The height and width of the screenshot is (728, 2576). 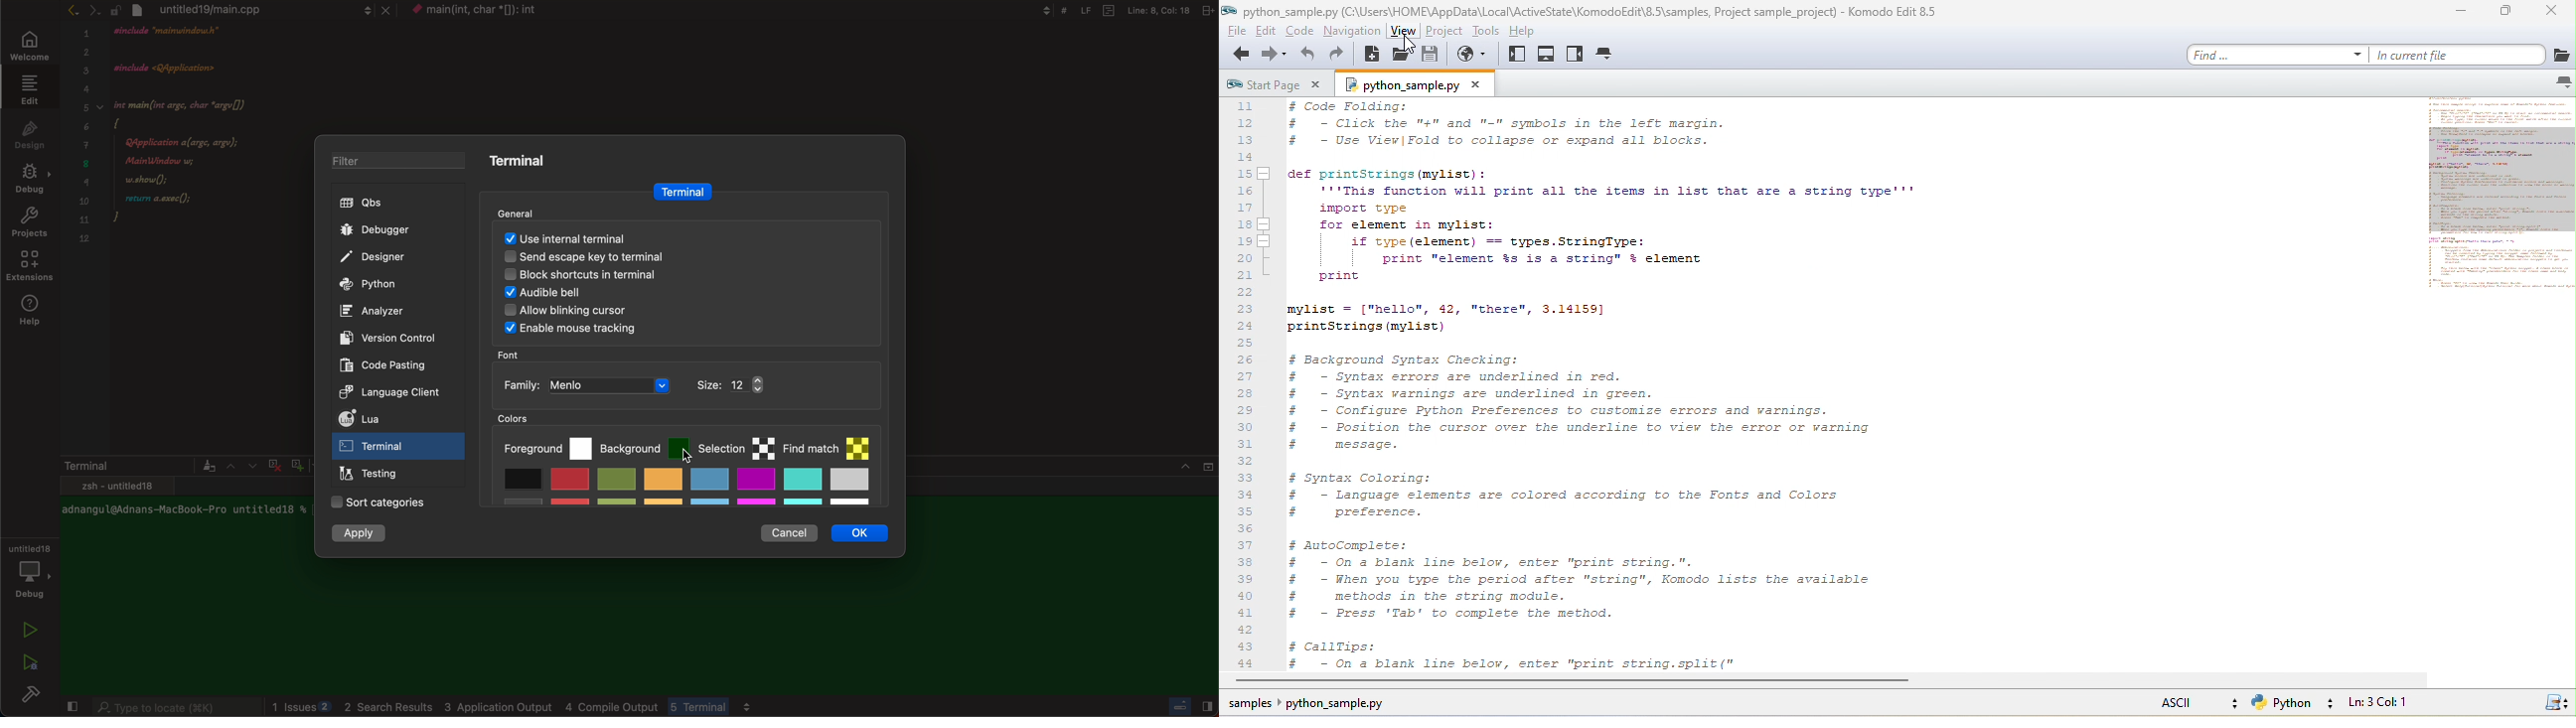 What do you see at coordinates (272, 463) in the screenshot?
I see `cross` at bounding box center [272, 463].